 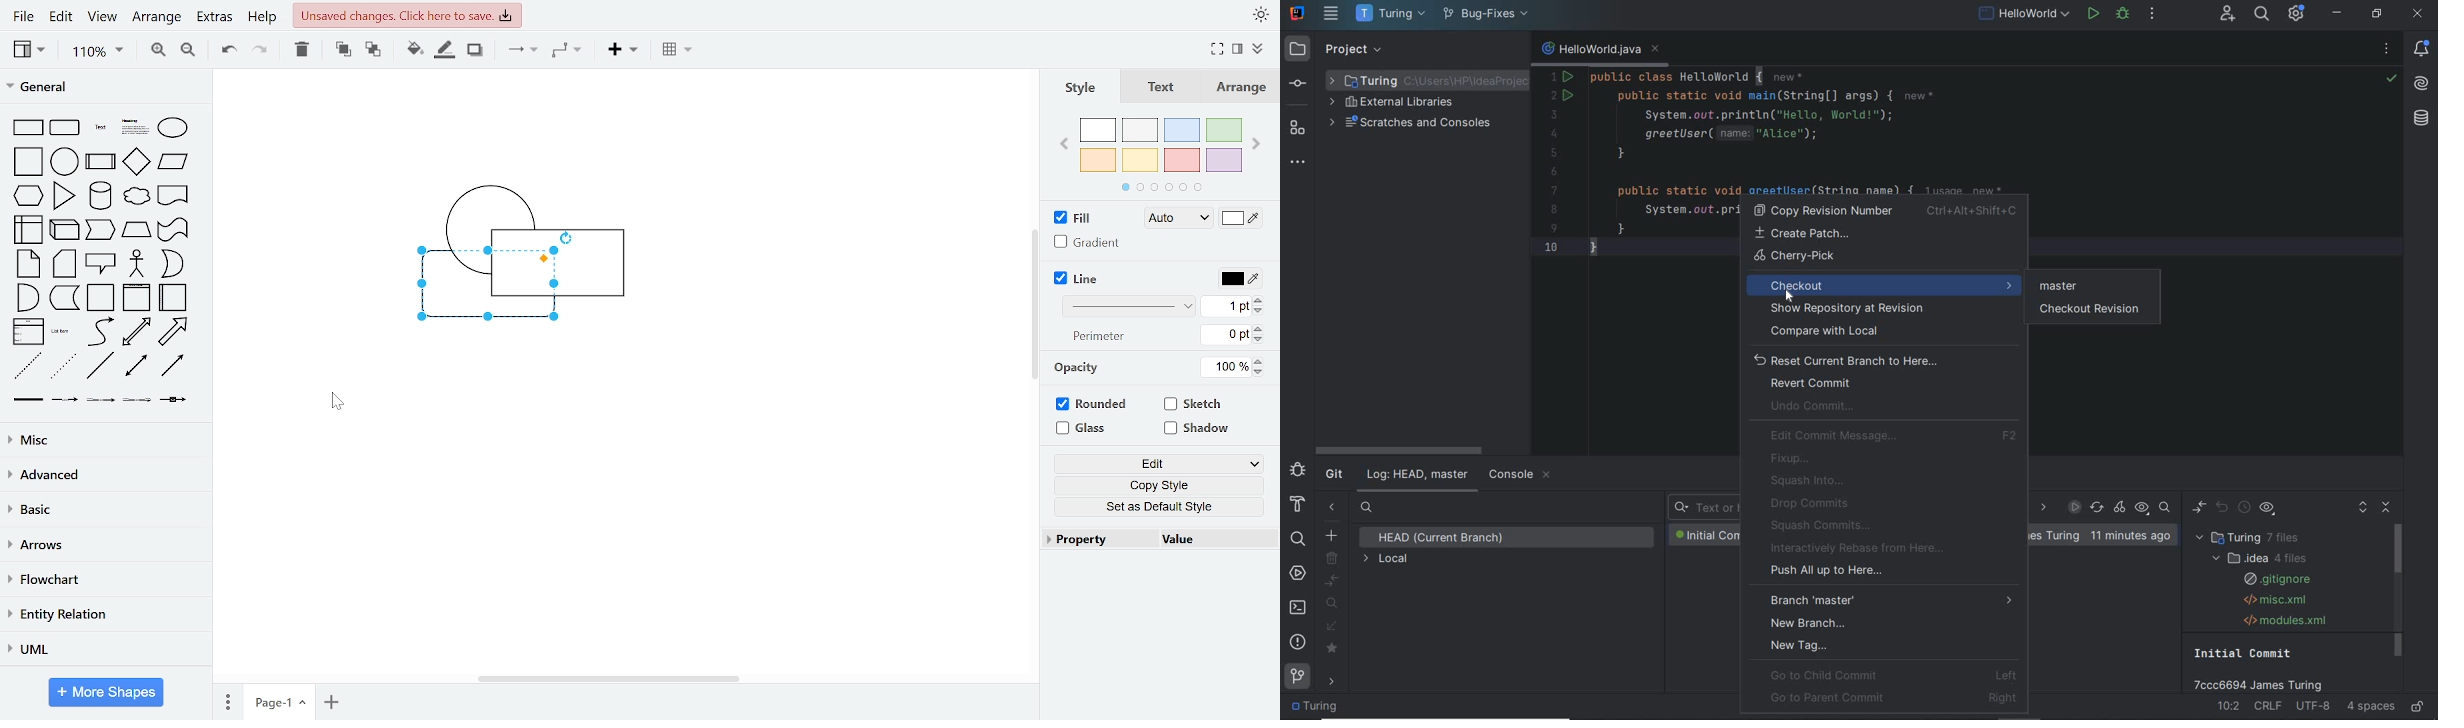 What do you see at coordinates (104, 87) in the screenshot?
I see `general` at bounding box center [104, 87].